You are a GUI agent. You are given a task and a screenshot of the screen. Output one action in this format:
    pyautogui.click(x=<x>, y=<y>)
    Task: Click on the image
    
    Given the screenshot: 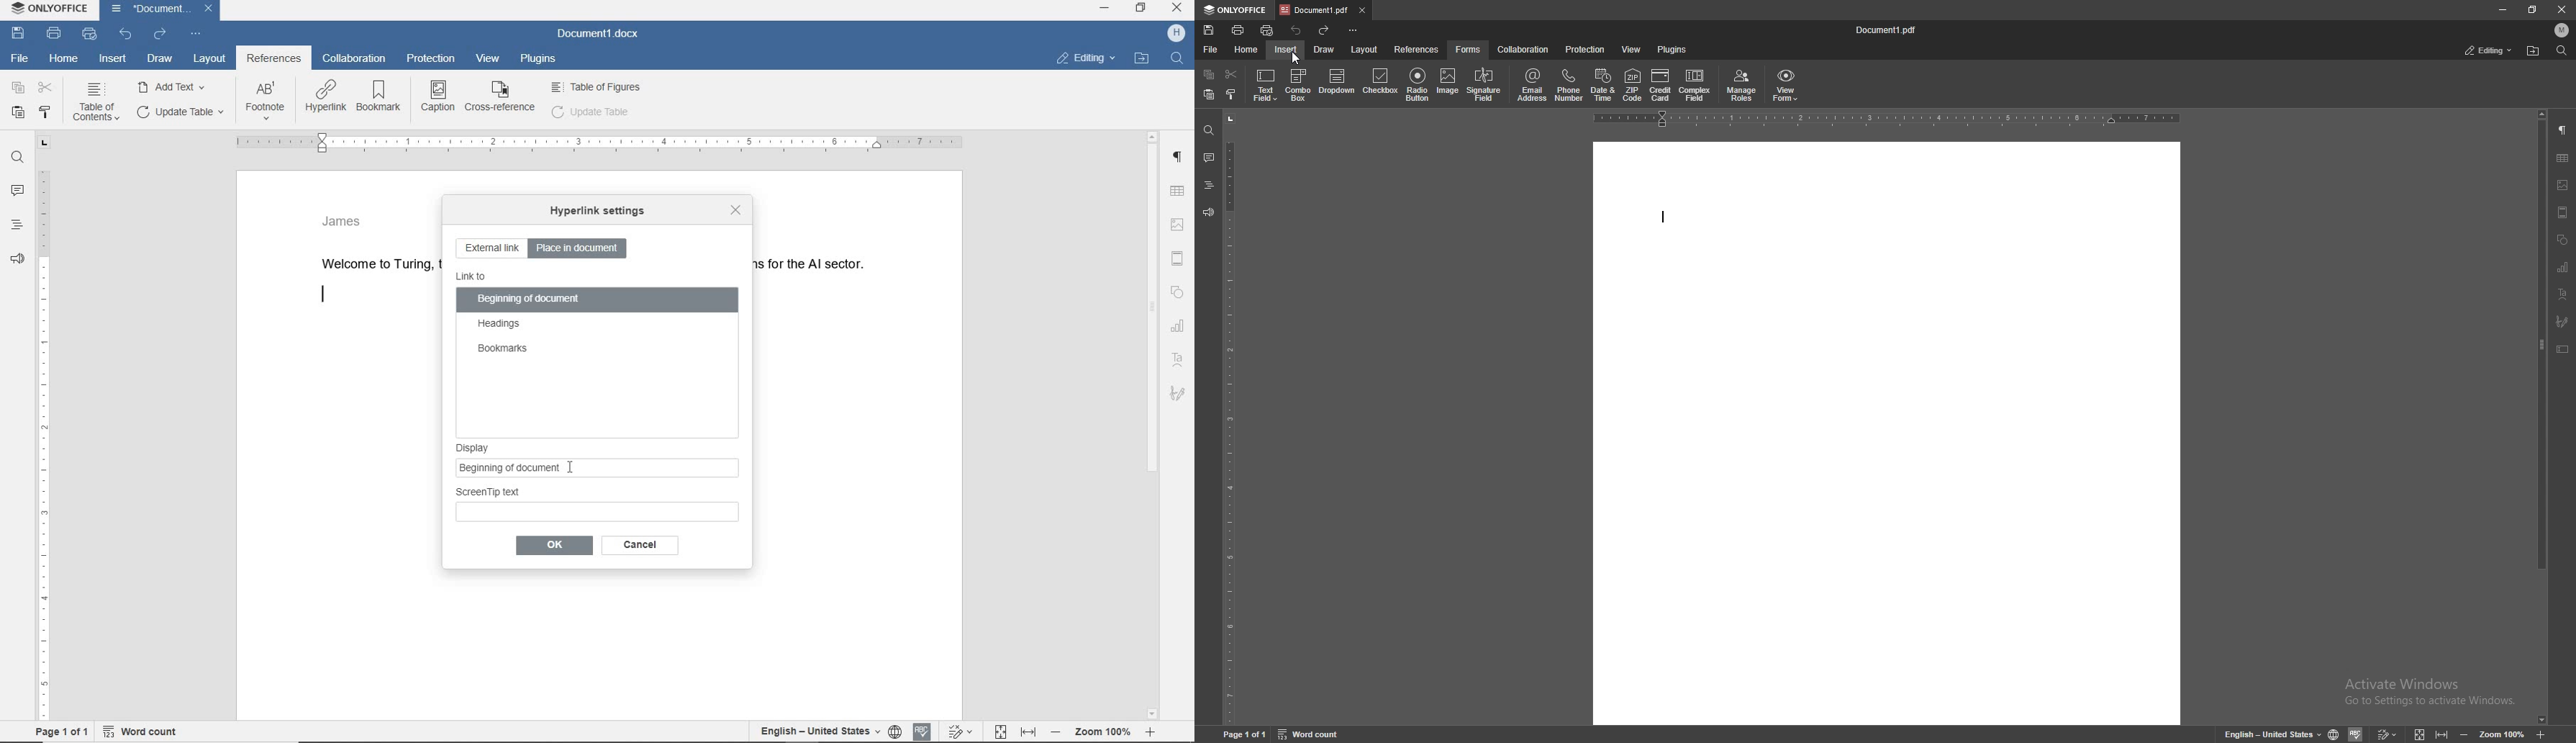 What is the action you would take?
    pyautogui.click(x=1450, y=84)
    